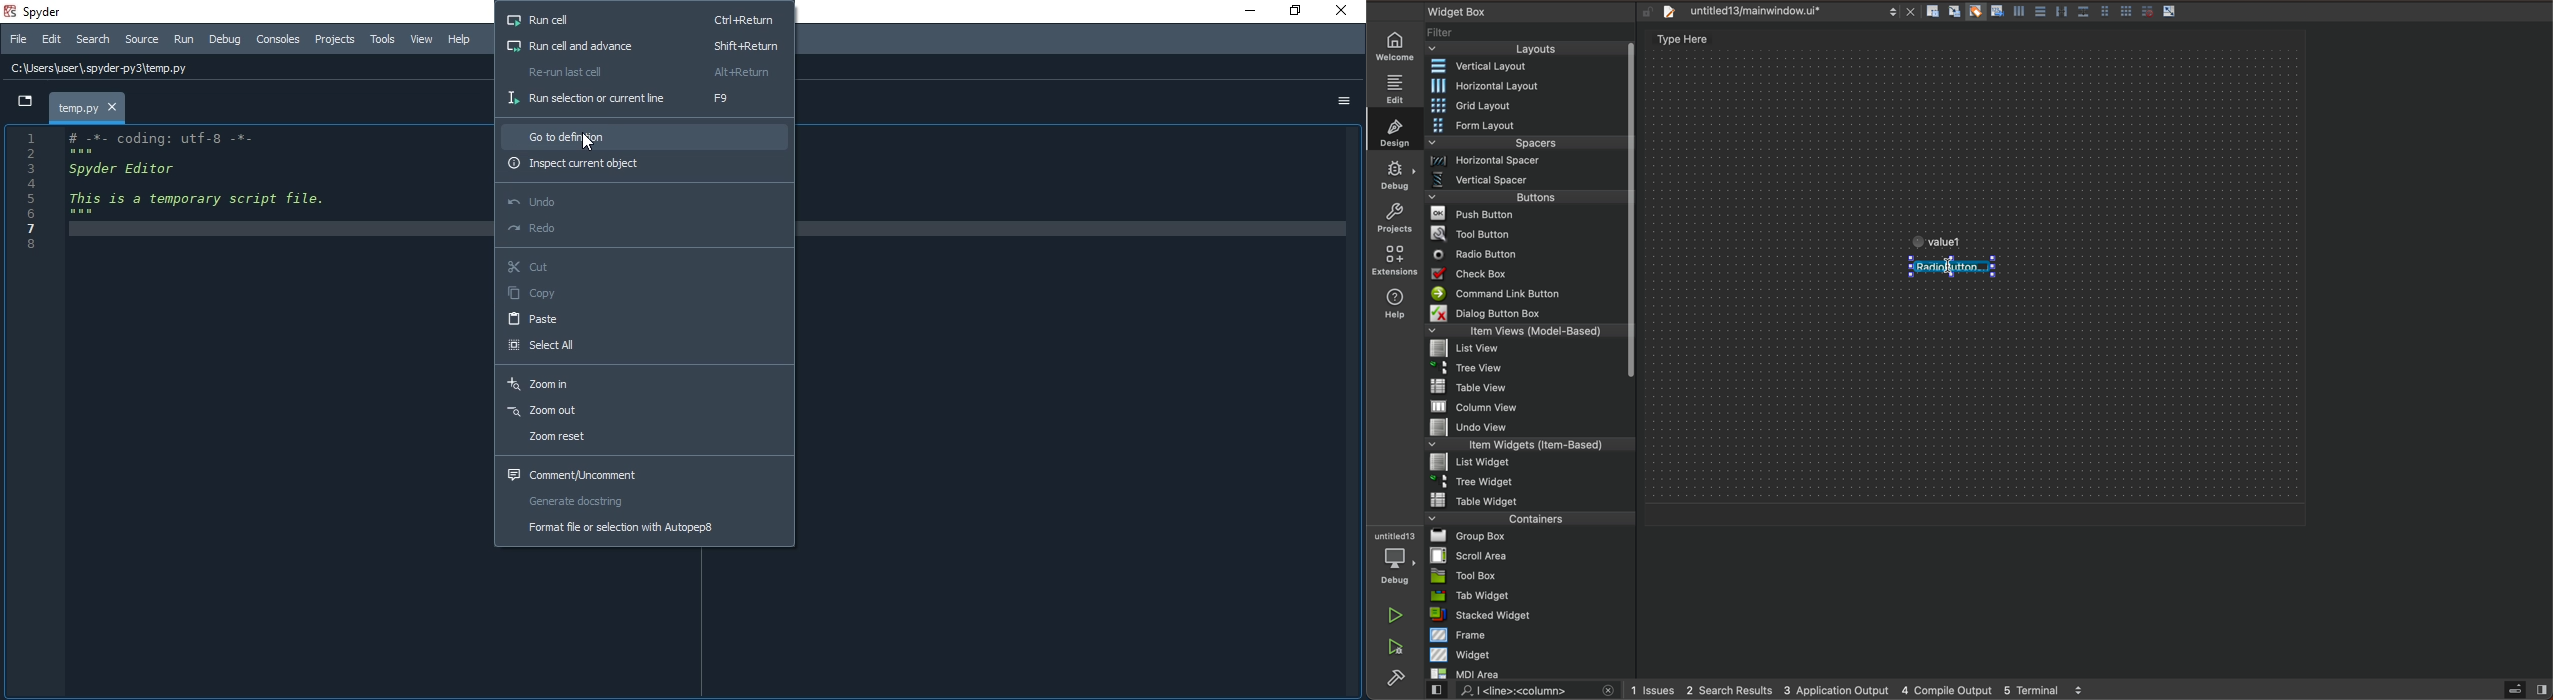  Describe the element at coordinates (2517, 690) in the screenshot. I see `sidebar ` at that location.